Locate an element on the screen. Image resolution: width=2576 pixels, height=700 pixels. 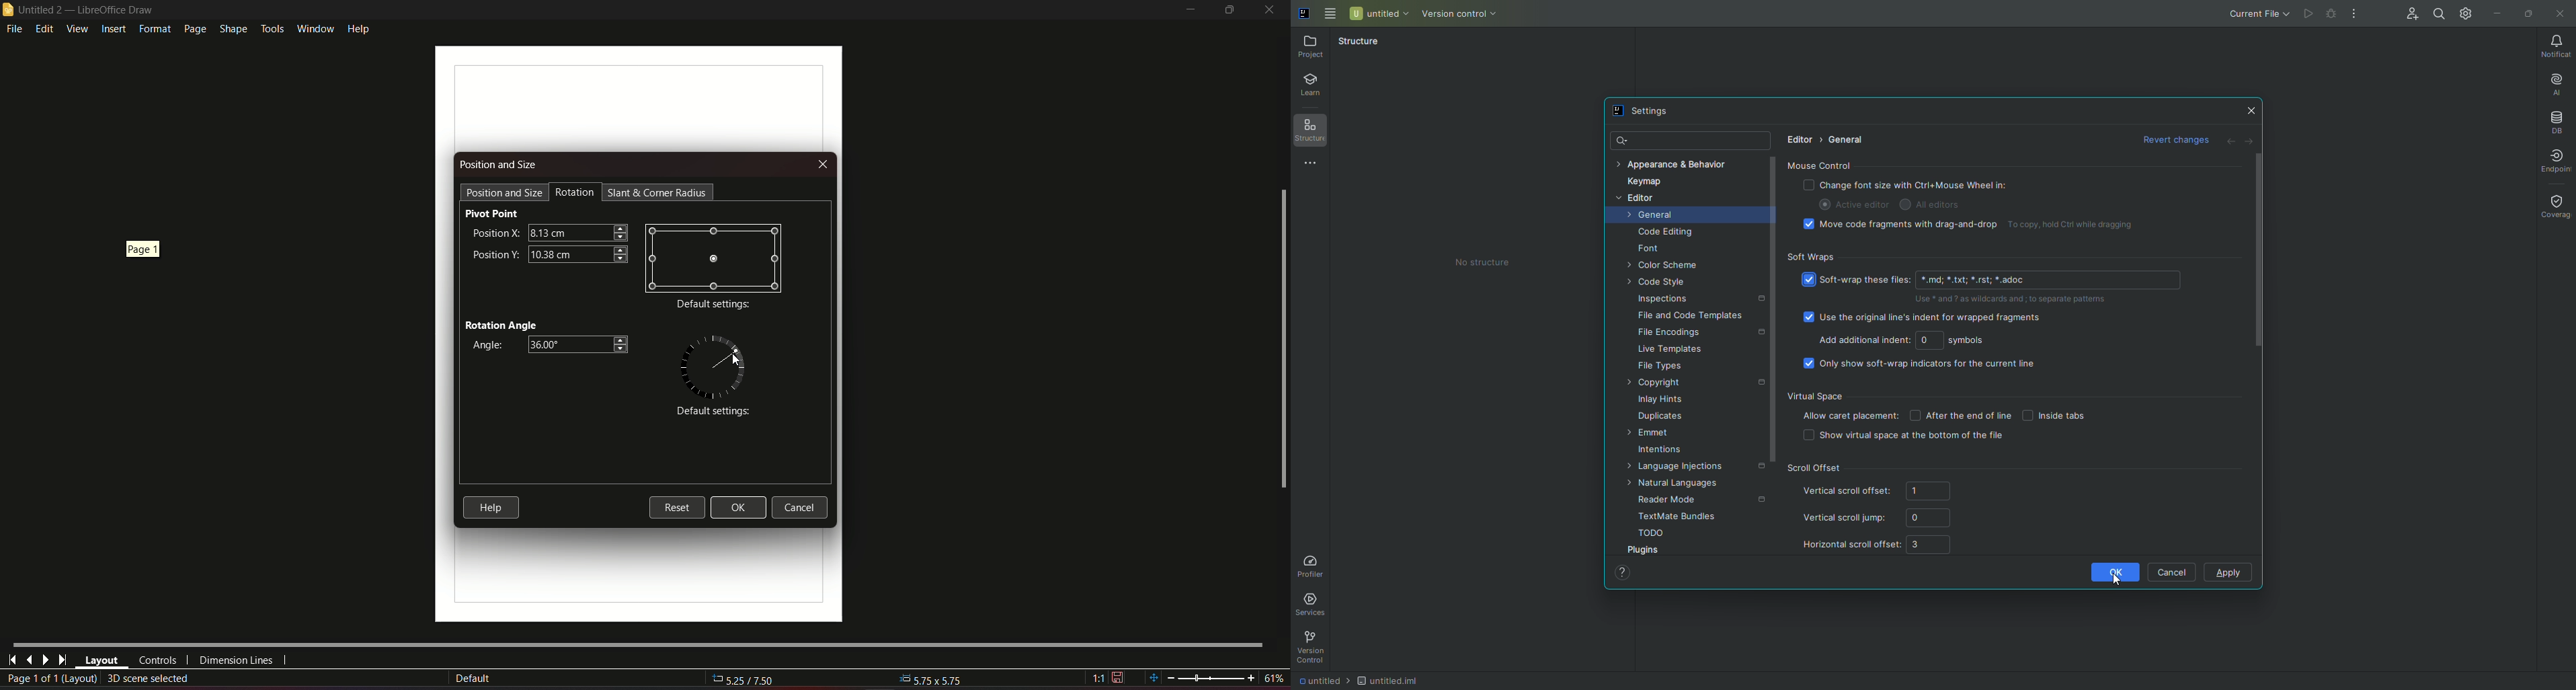
Cursor is located at coordinates (735, 360).